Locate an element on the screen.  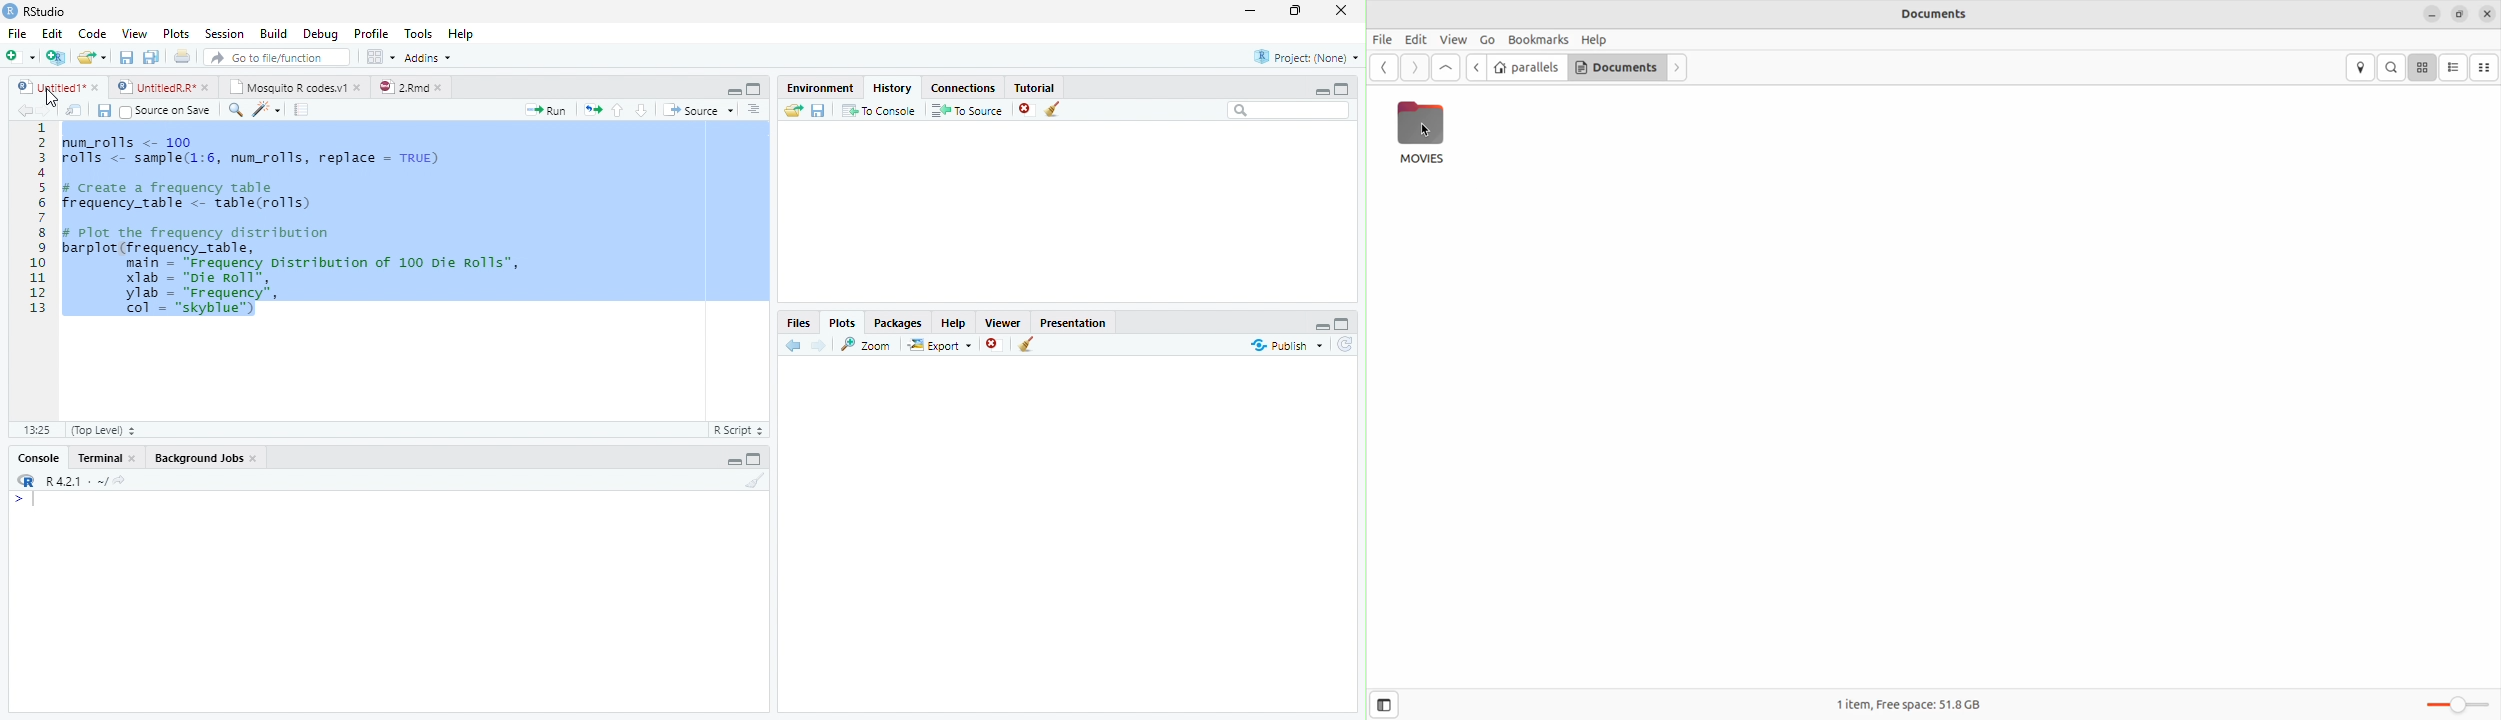
©) 28md is located at coordinates (410, 87).